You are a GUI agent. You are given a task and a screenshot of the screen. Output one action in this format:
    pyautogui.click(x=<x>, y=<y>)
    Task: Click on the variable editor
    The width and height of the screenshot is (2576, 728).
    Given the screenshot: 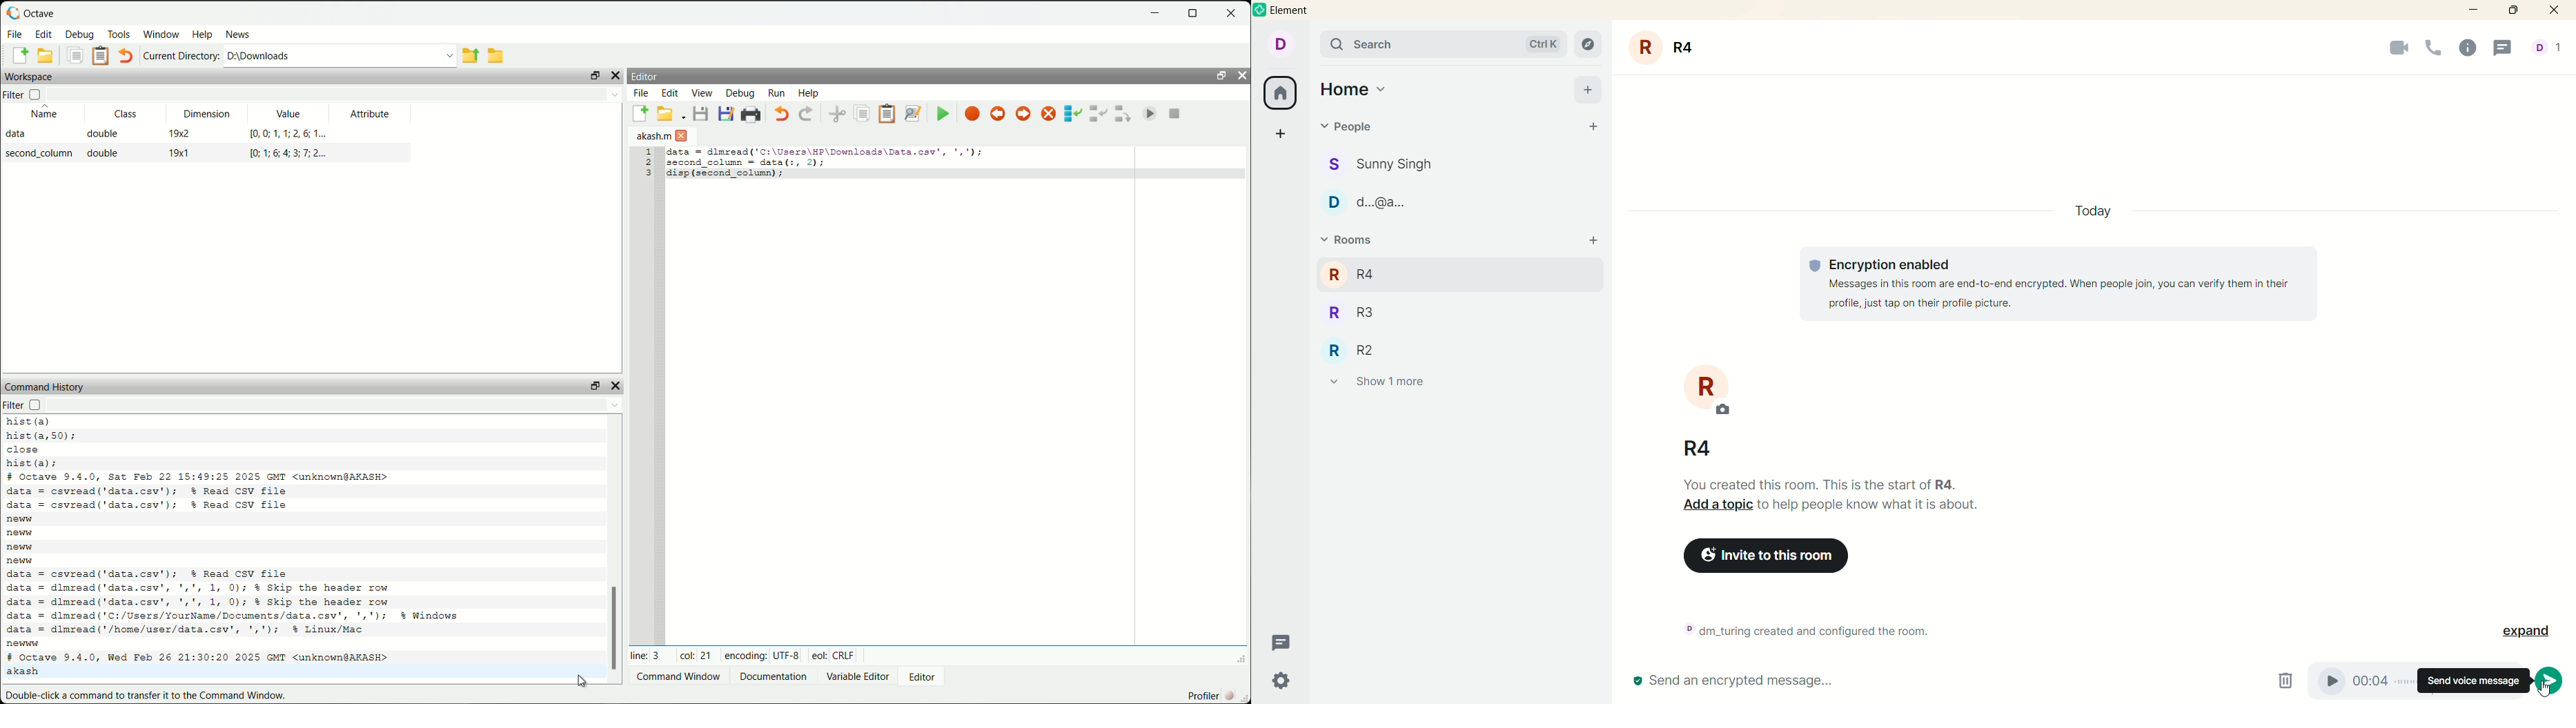 What is the action you would take?
    pyautogui.click(x=860, y=675)
    